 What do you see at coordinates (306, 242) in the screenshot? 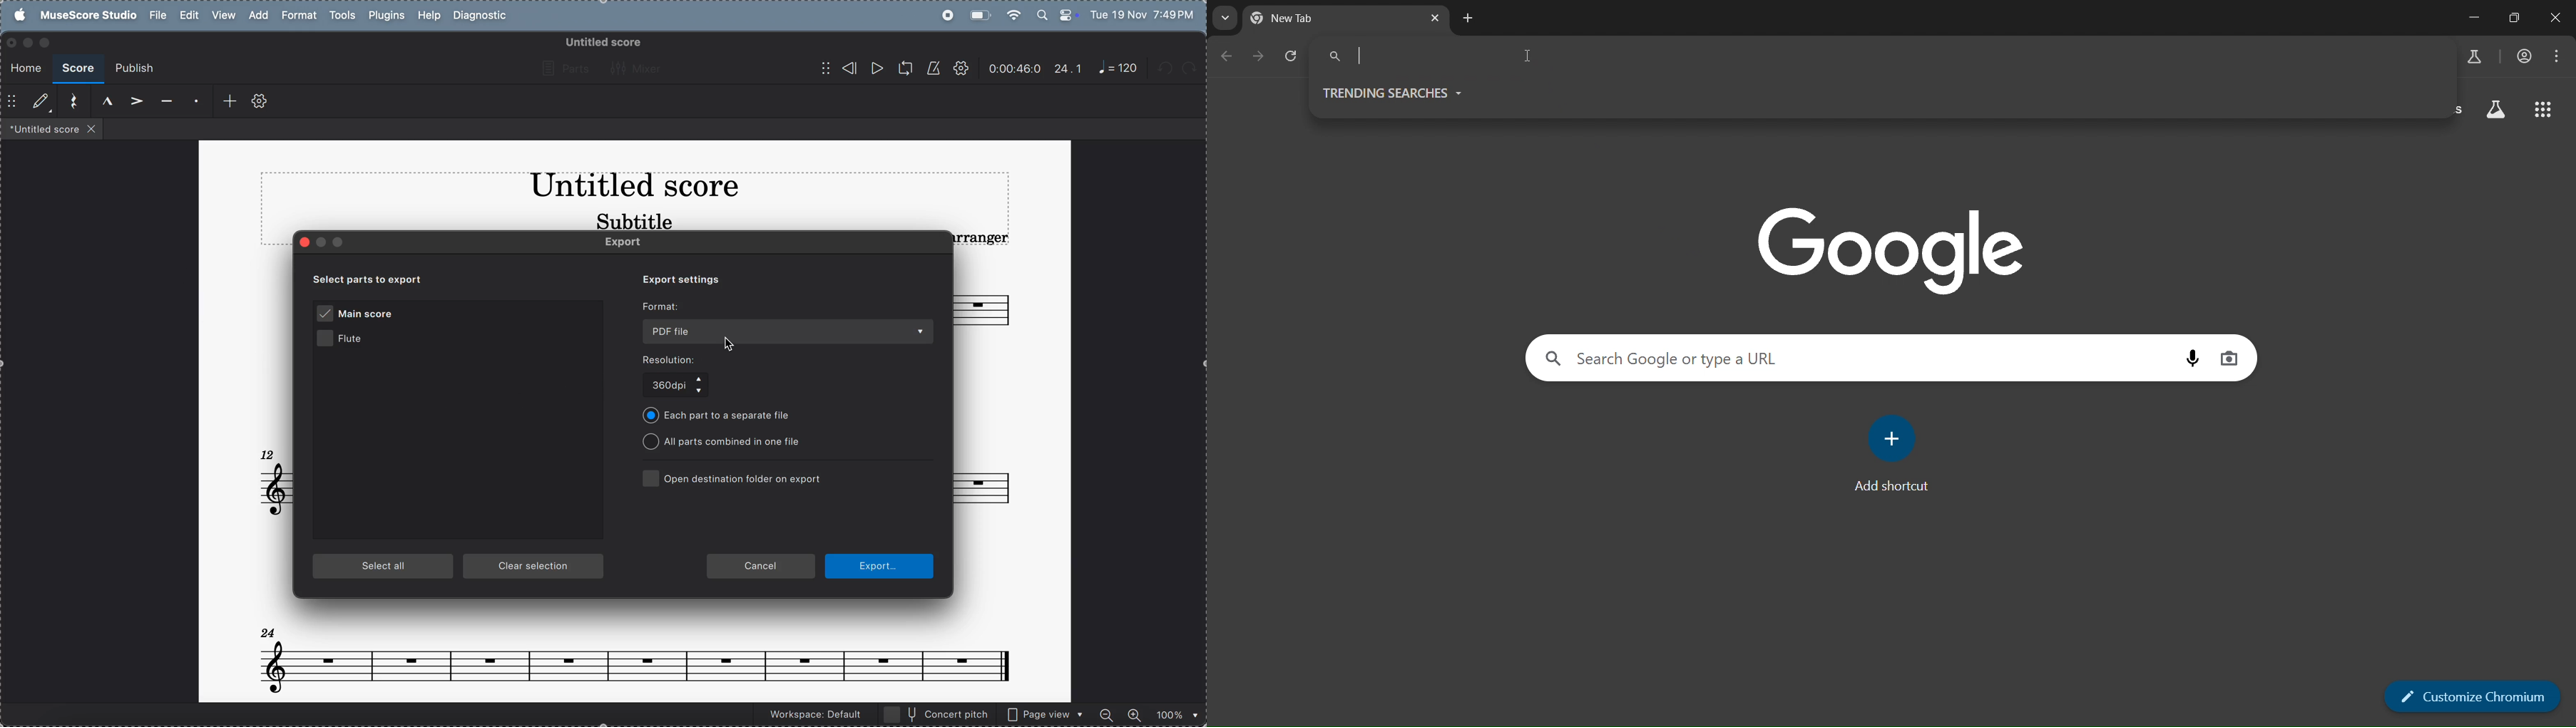
I see `close` at bounding box center [306, 242].